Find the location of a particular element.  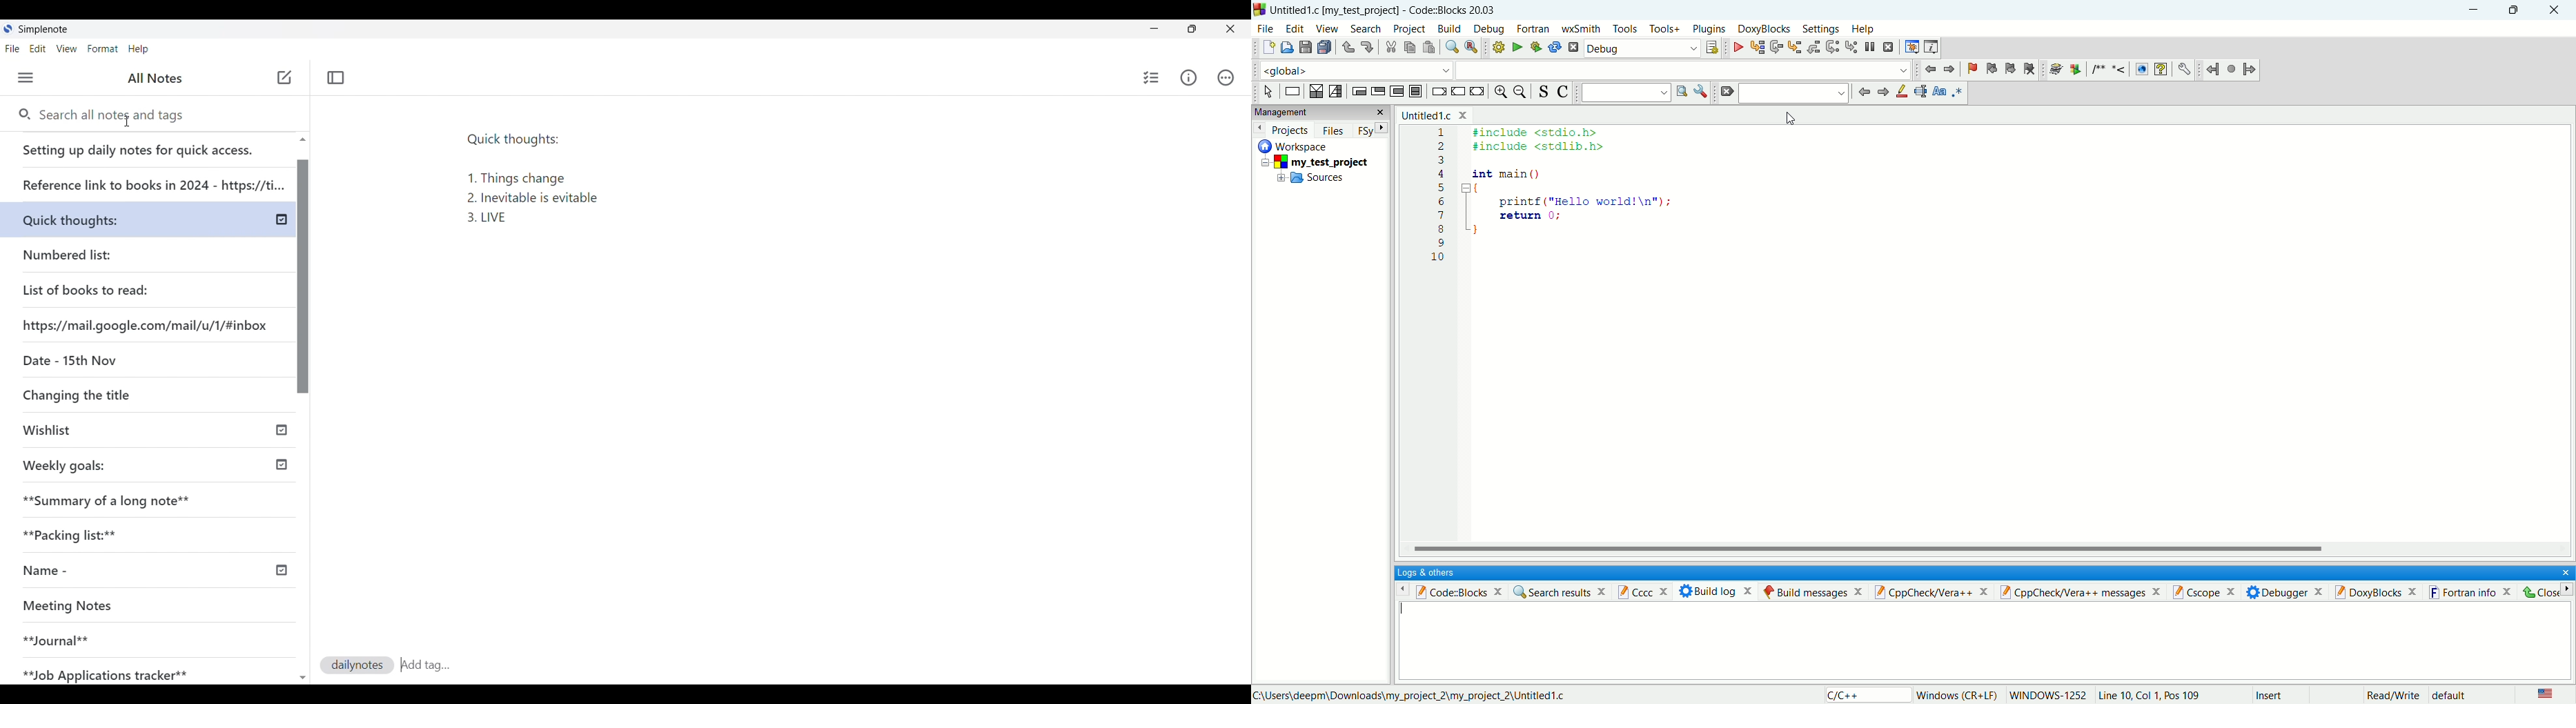

https://mail.google.com/mail/u/1/#inbox is located at coordinates (147, 324).